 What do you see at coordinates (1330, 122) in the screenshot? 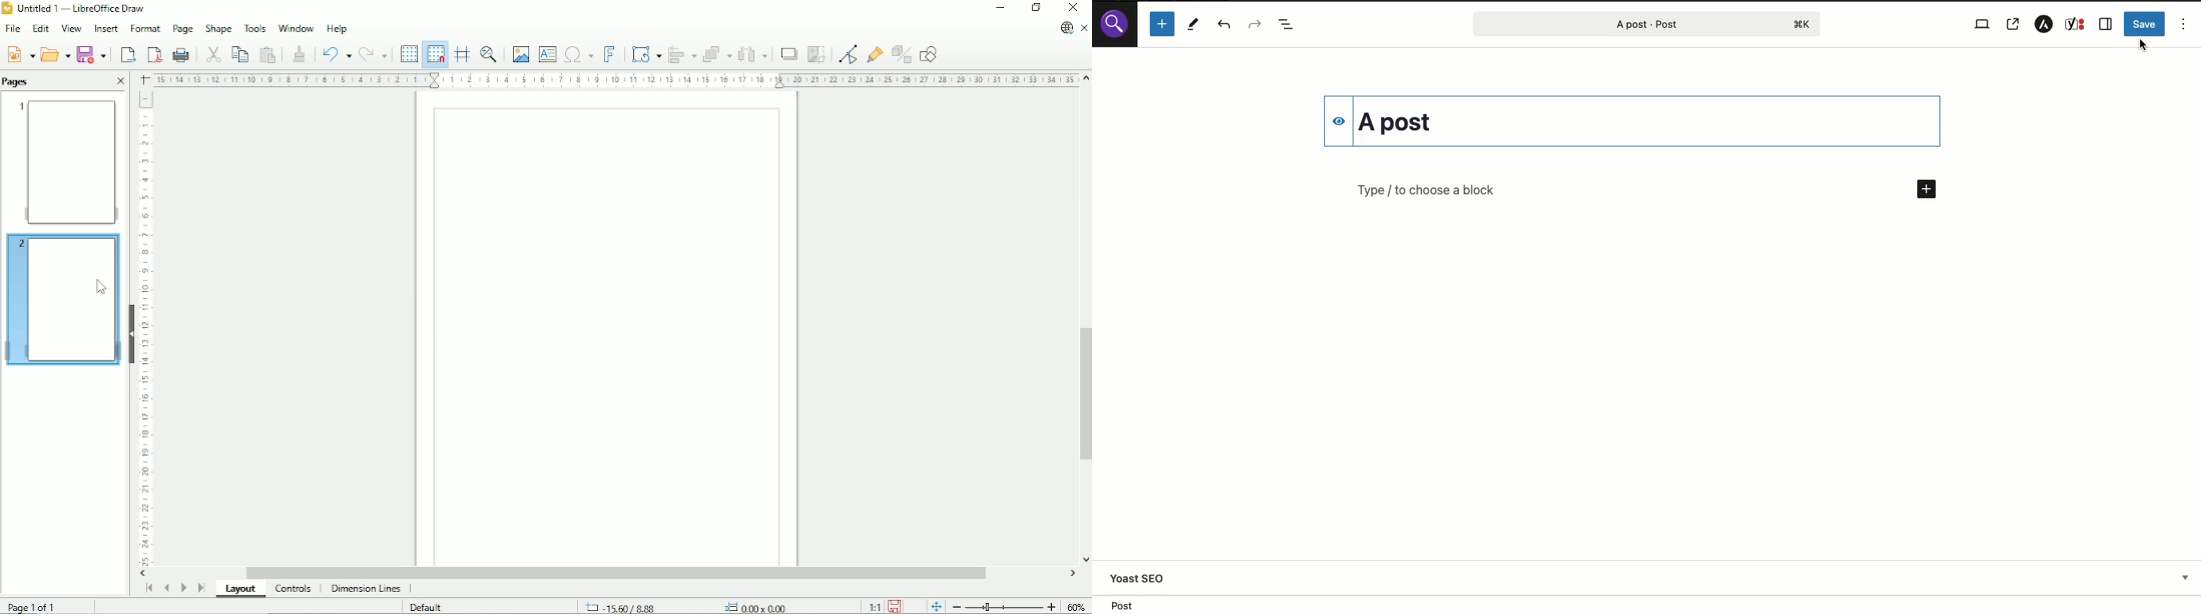
I see `Hide` at bounding box center [1330, 122].